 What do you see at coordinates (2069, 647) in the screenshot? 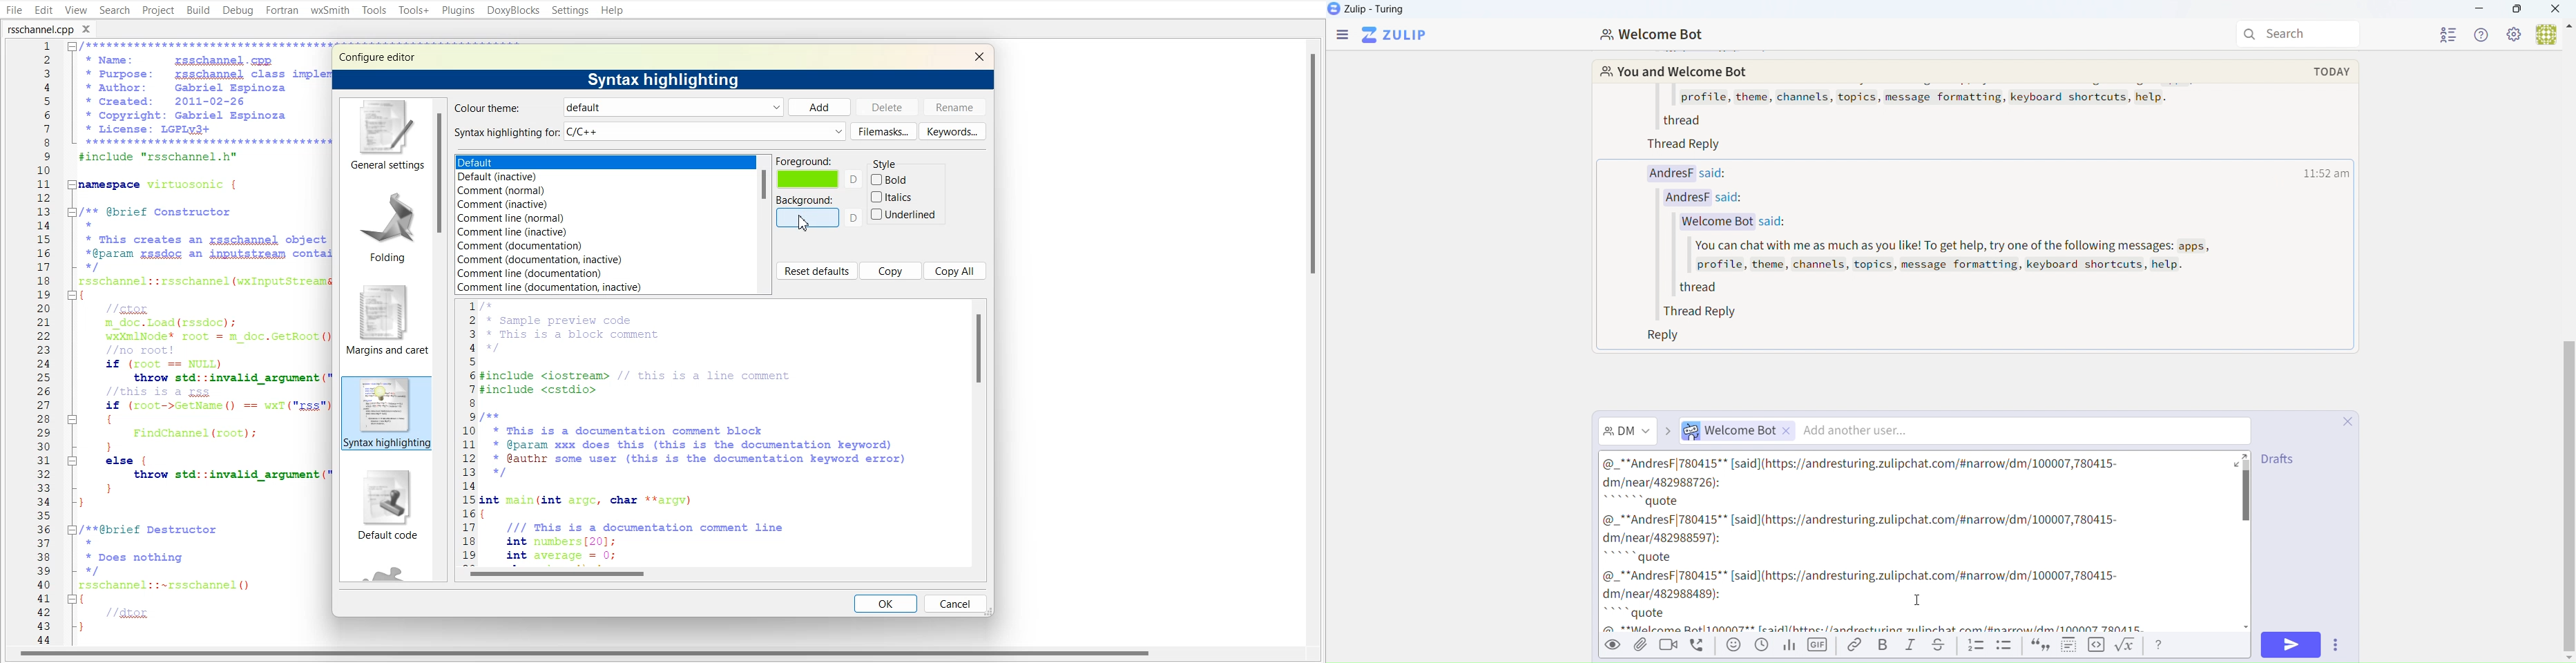
I see `spoiler` at bounding box center [2069, 647].